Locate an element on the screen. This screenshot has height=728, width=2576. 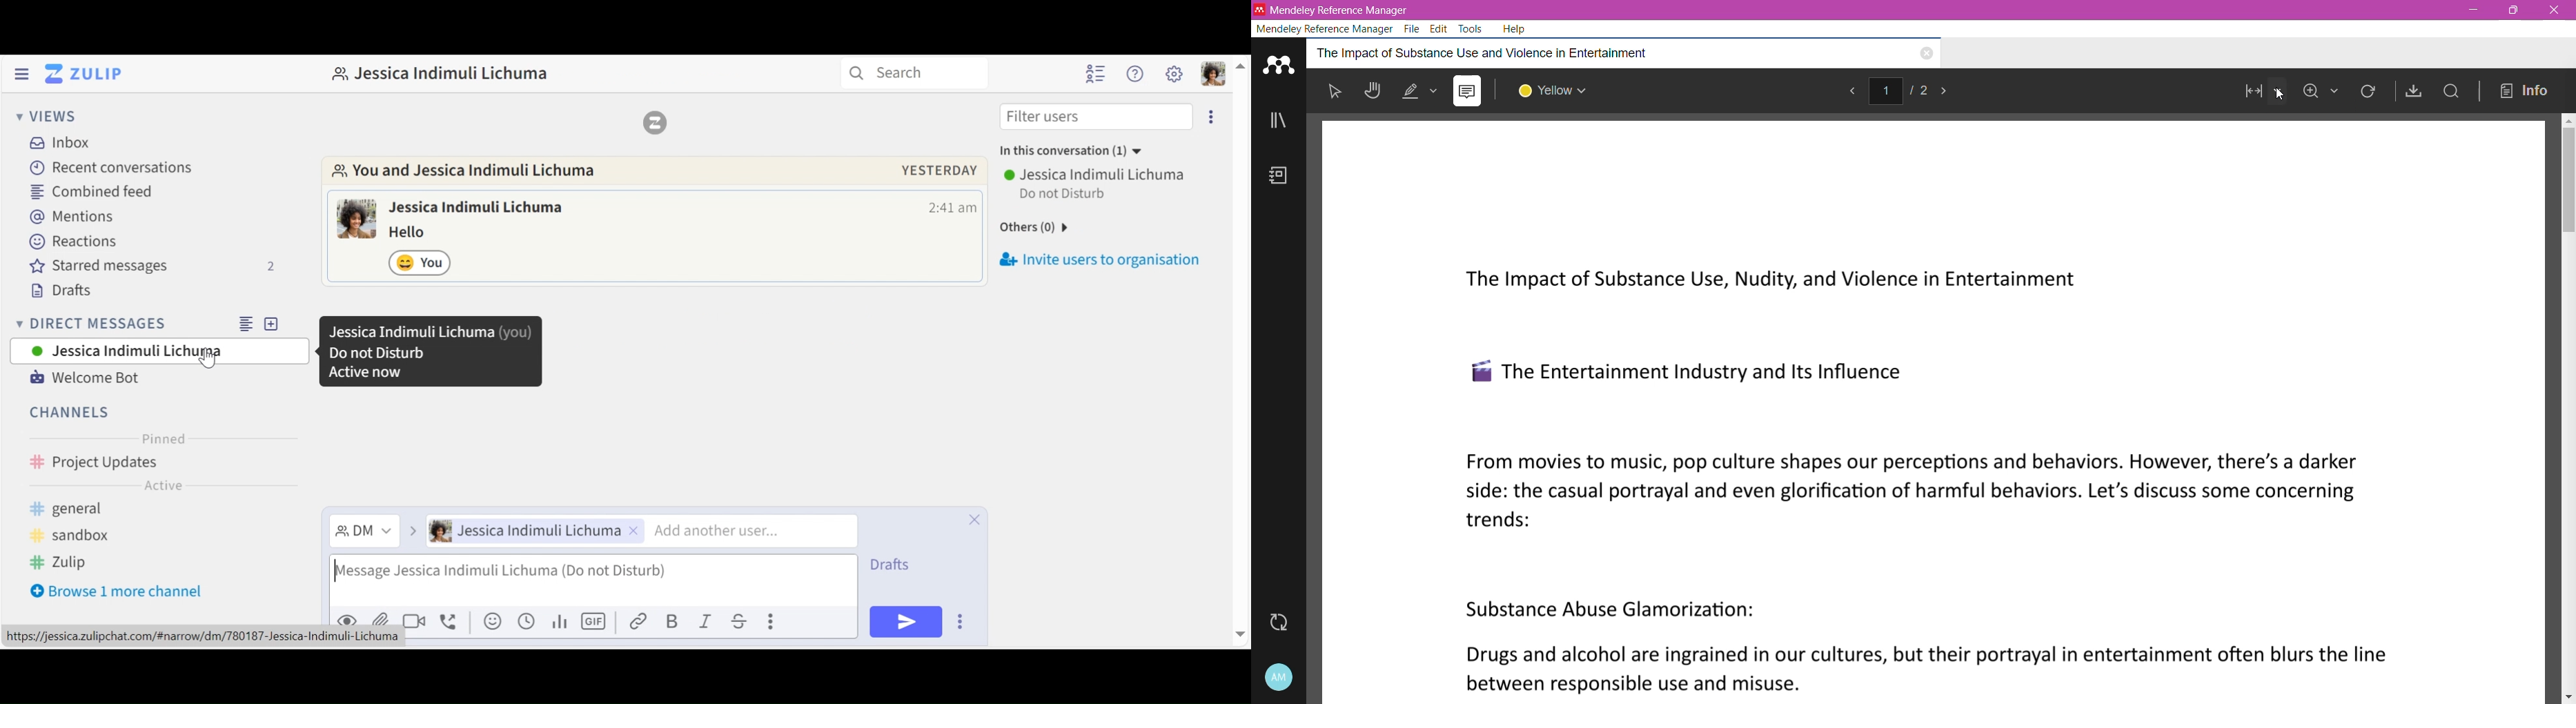
Cursor is located at coordinates (2281, 95).